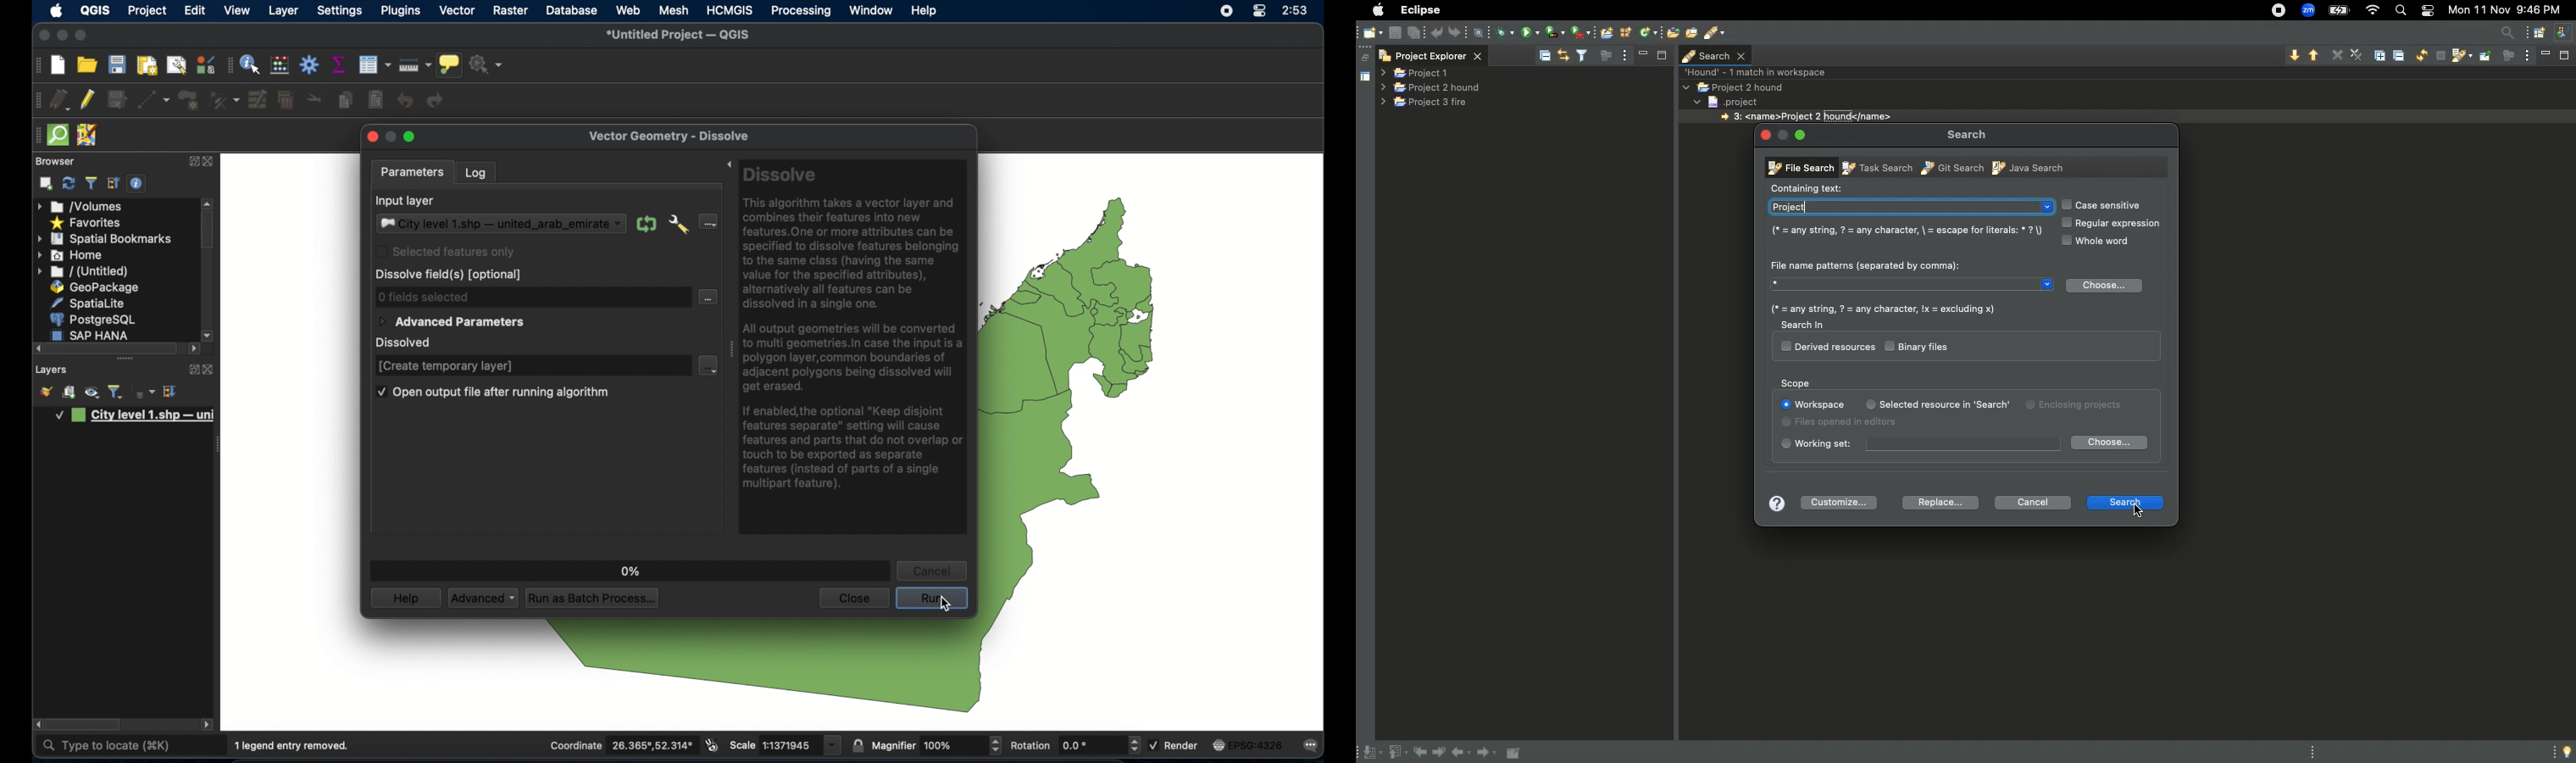  What do you see at coordinates (2537, 34) in the screenshot?
I see `open perspective` at bounding box center [2537, 34].